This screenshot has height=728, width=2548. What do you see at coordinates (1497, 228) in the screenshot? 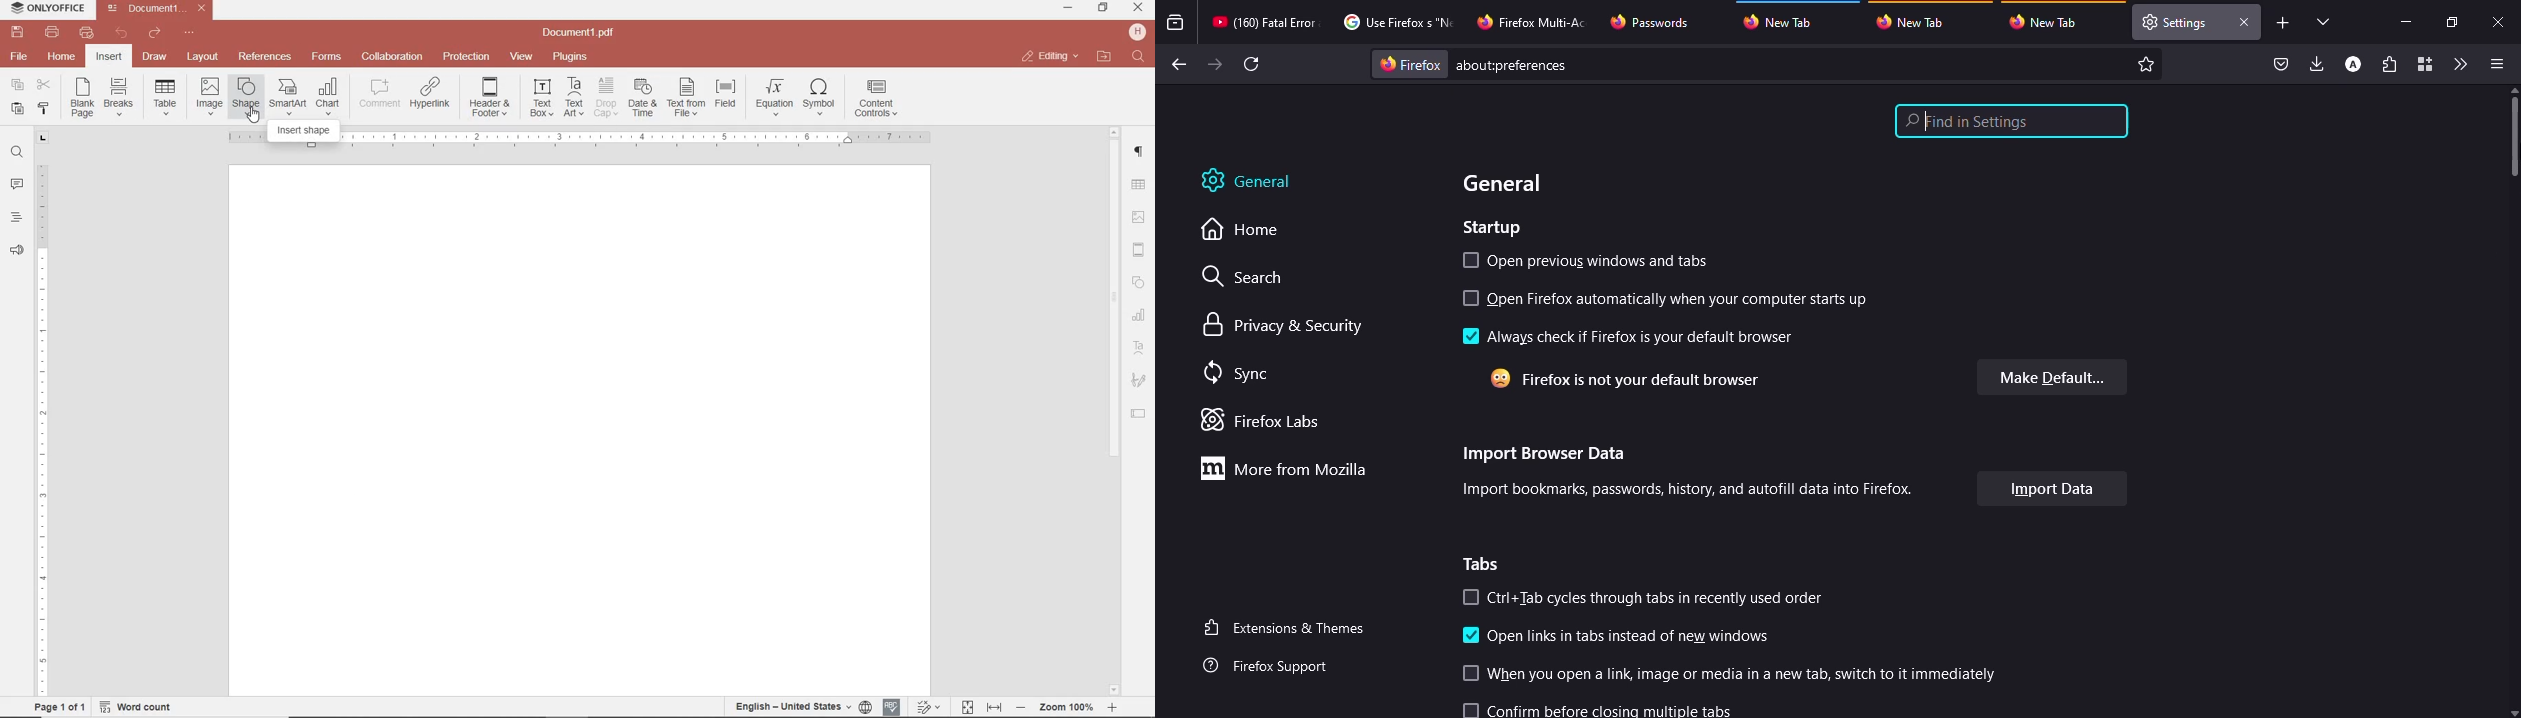
I see `startup` at bounding box center [1497, 228].